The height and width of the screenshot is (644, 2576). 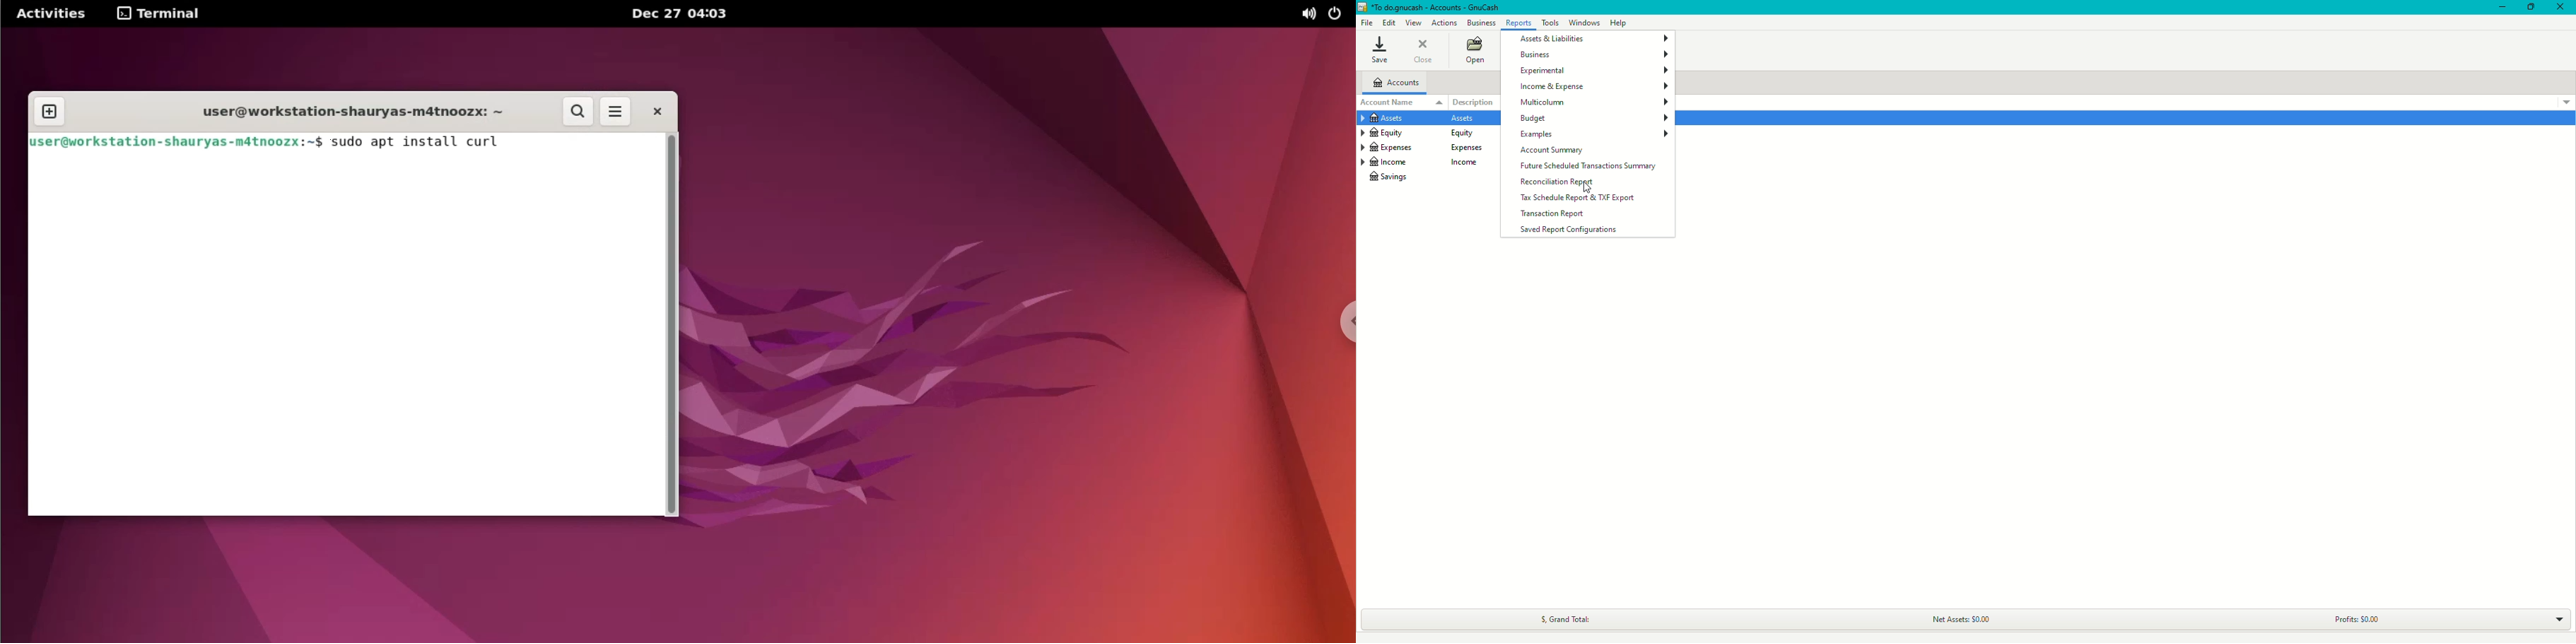 I want to click on Close, so click(x=1422, y=51).